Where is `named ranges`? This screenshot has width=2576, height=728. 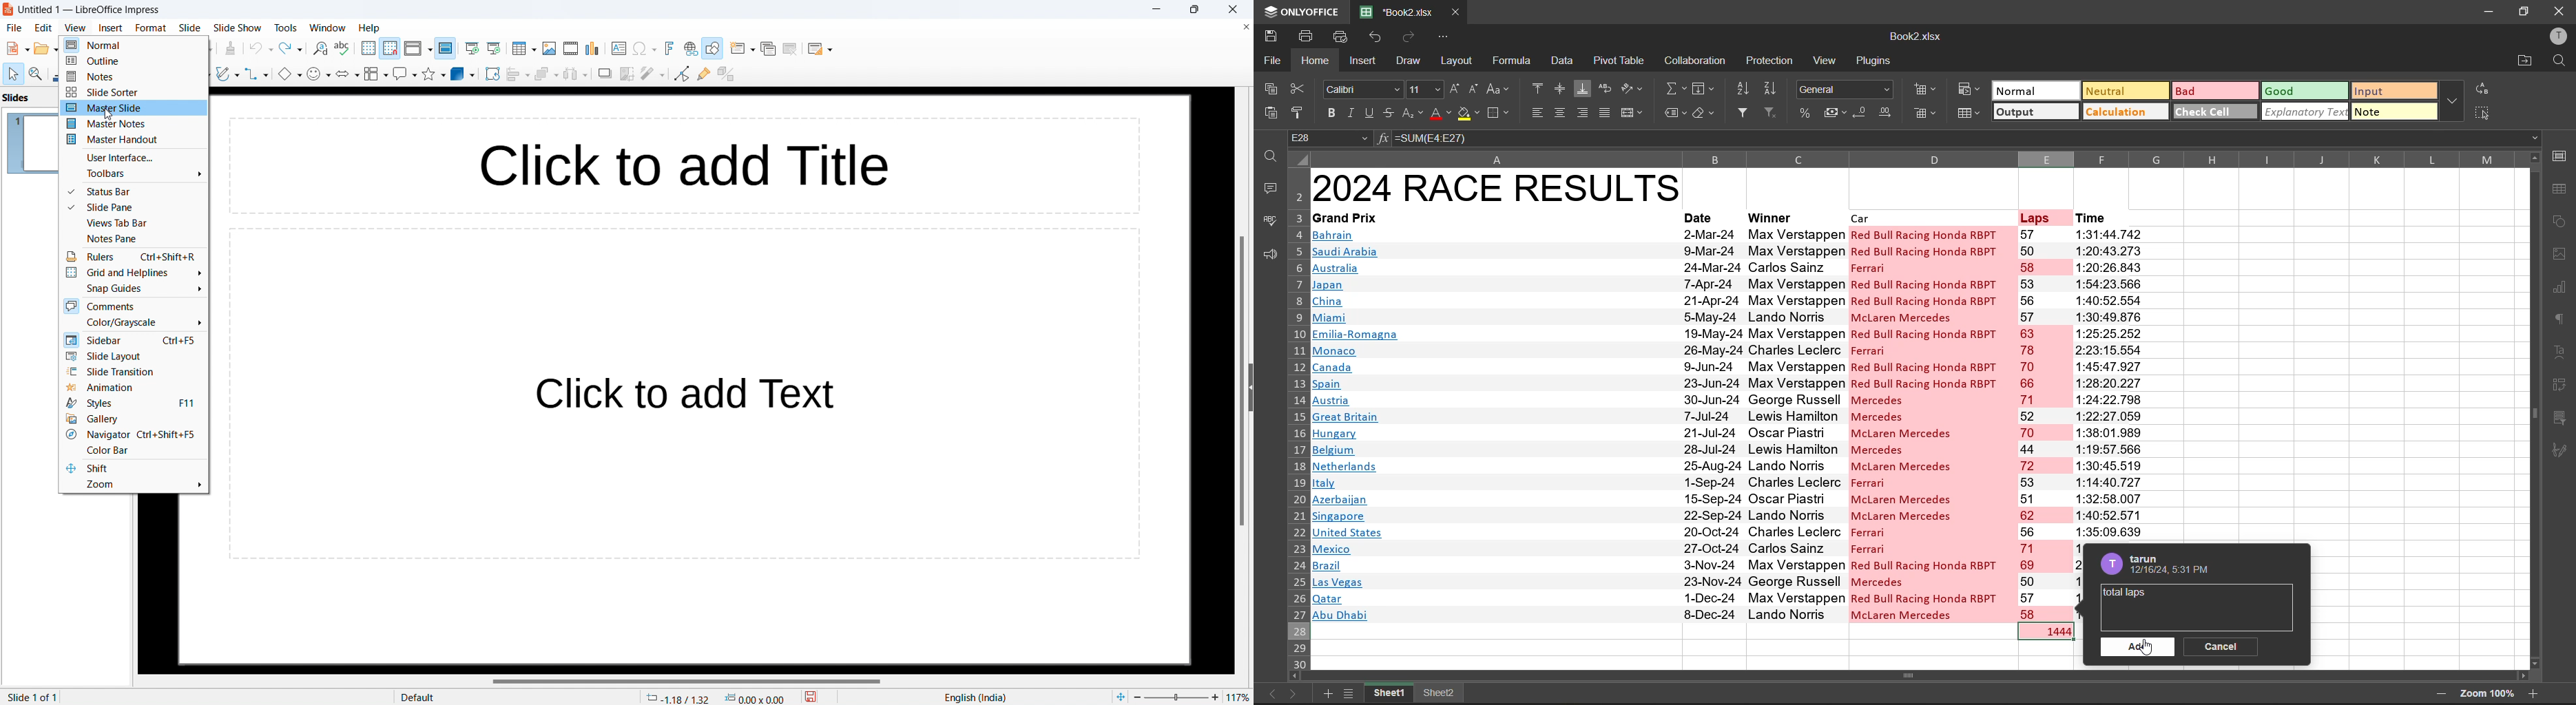 named ranges is located at coordinates (1674, 111).